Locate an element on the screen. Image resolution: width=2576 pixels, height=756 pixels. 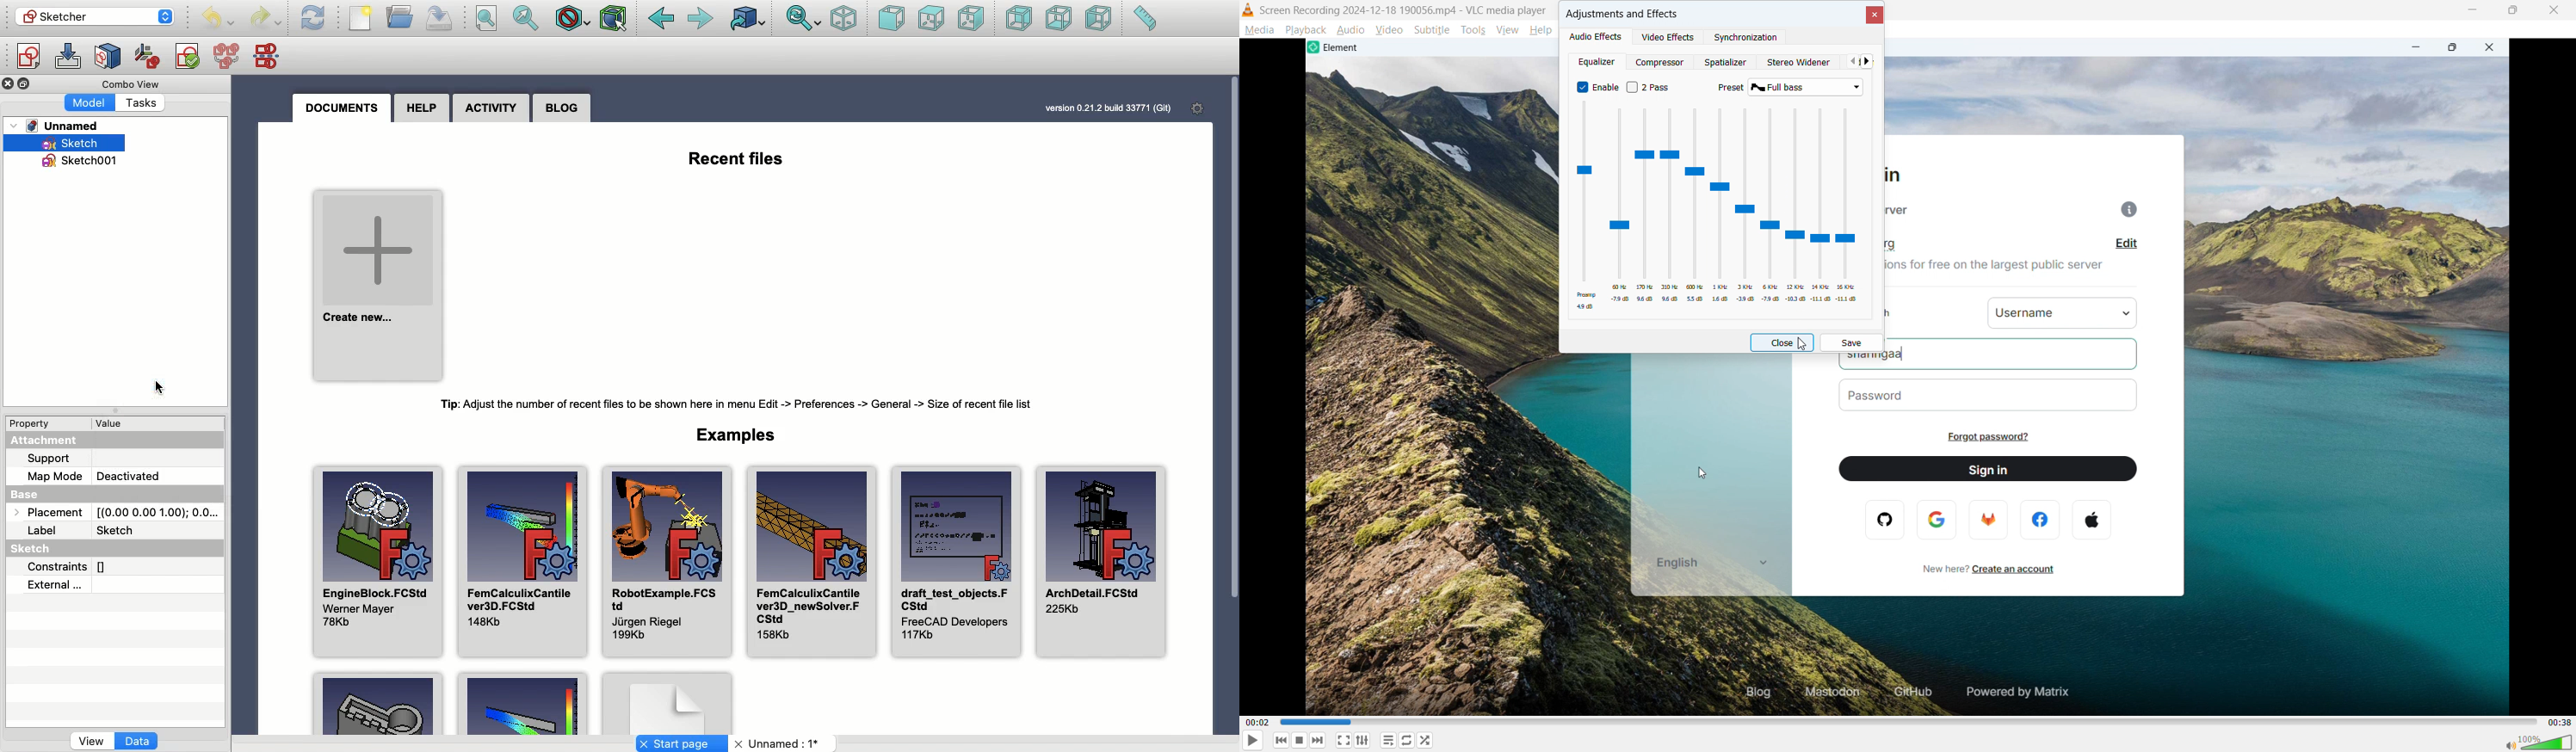
save is located at coordinates (1854, 344).